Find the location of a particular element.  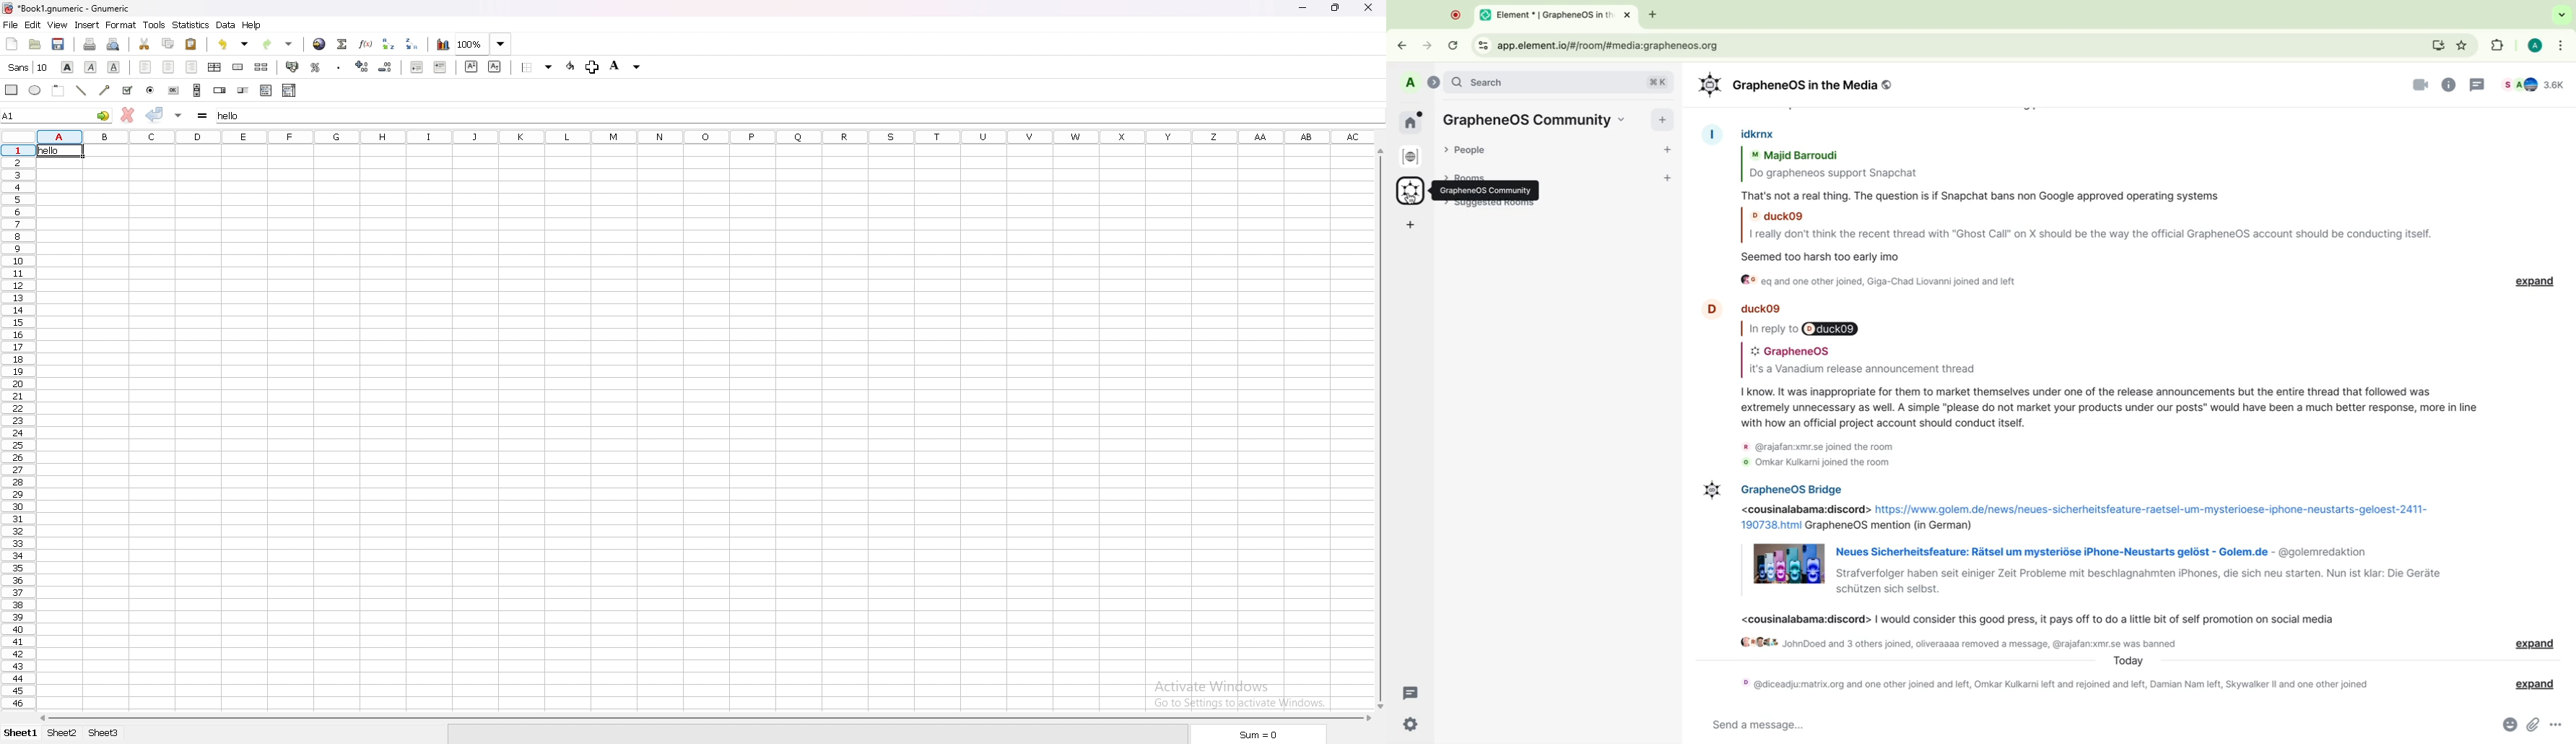

close tab is located at coordinates (1628, 16).